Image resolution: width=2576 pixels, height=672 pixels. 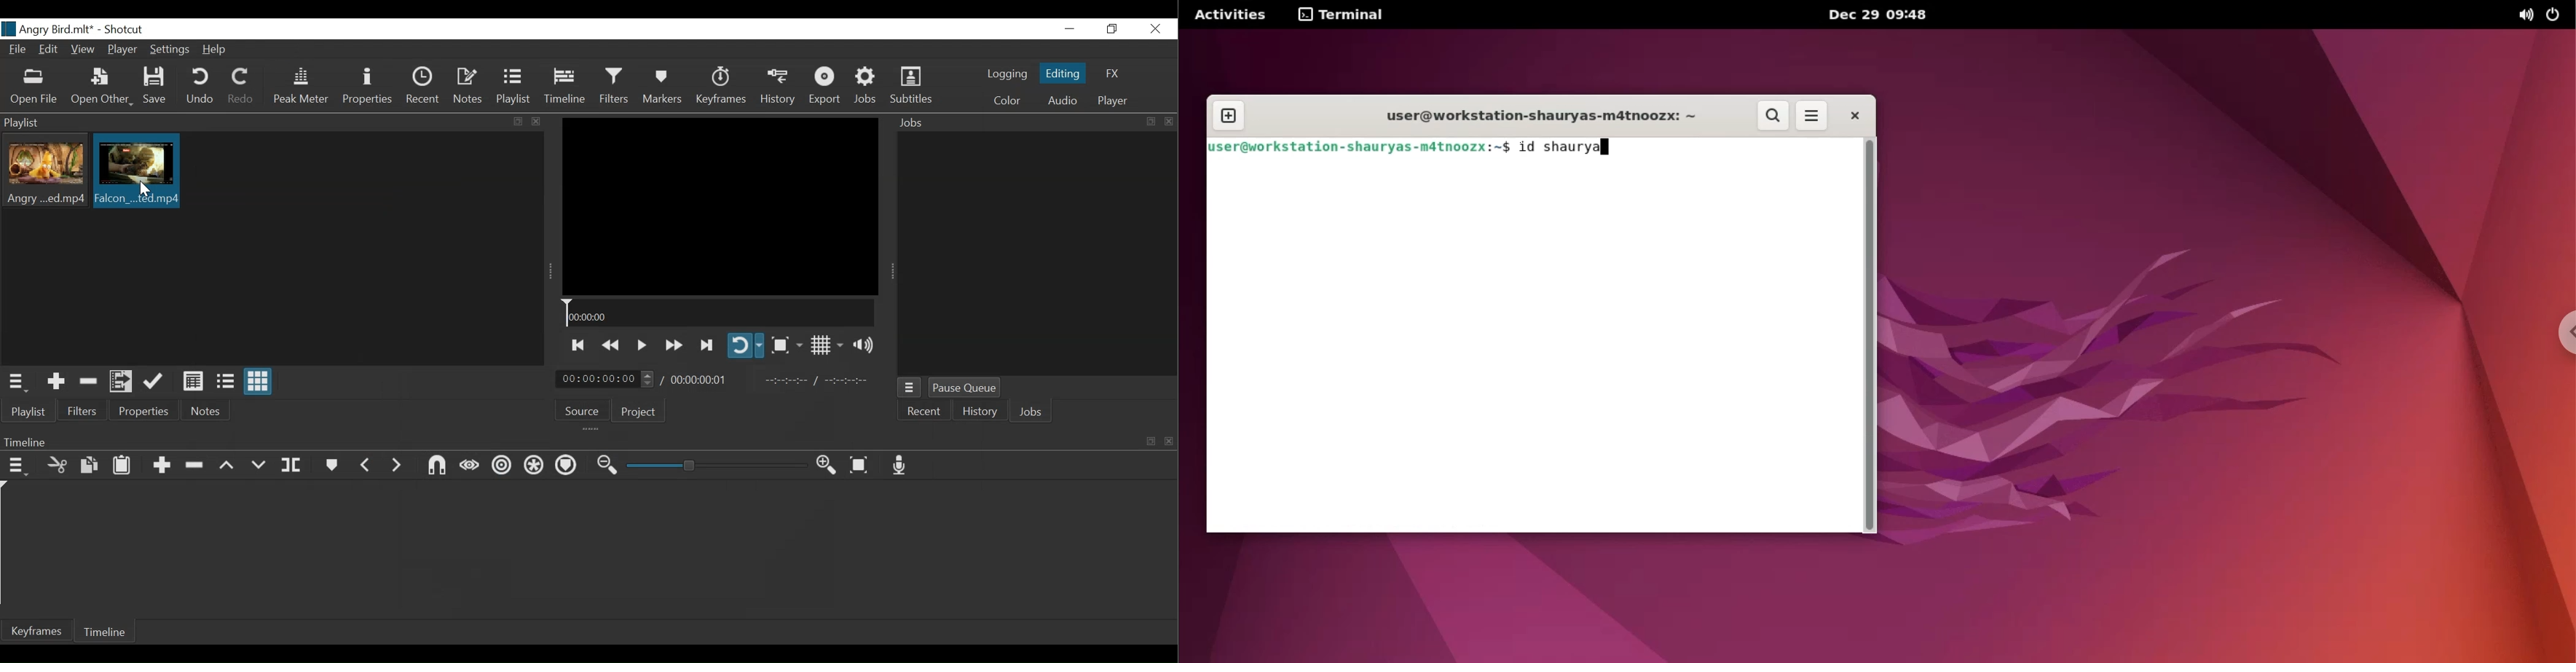 What do you see at coordinates (1873, 335) in the screenshot?
I see `scrollbar` at bounding box center [1873, 335].